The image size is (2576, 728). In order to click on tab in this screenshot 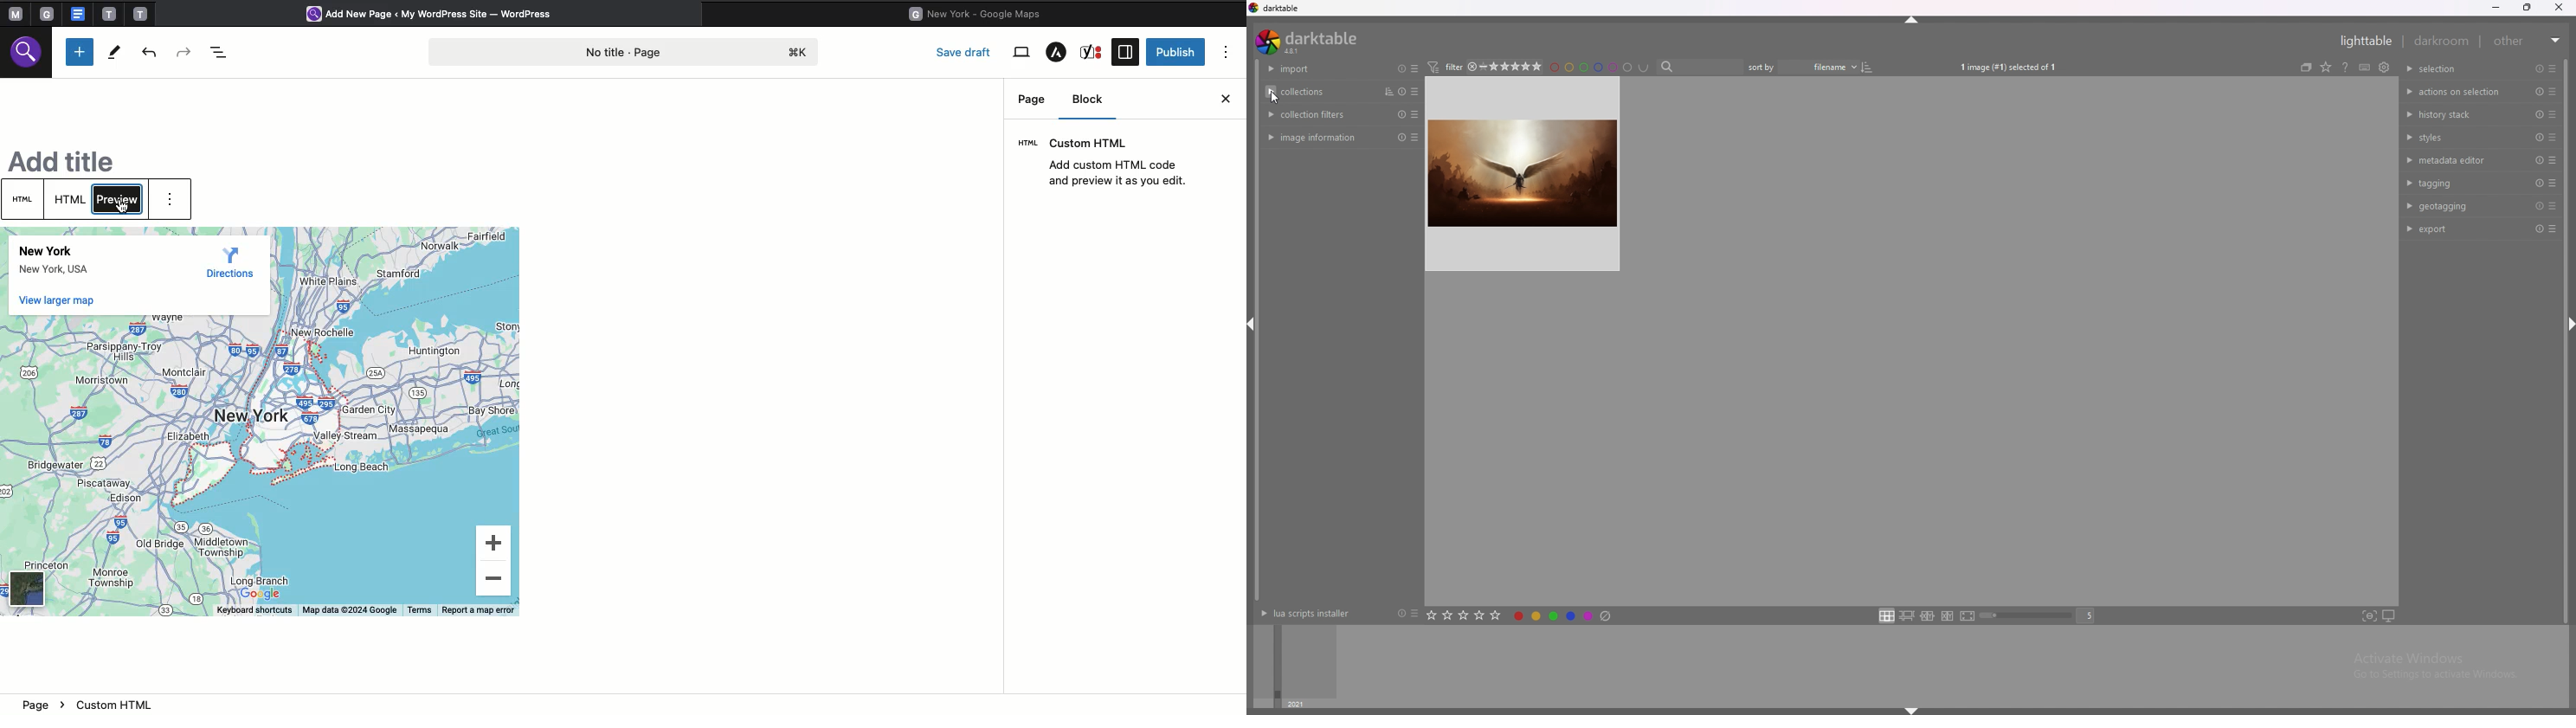, I will do `click(49, 14)`.